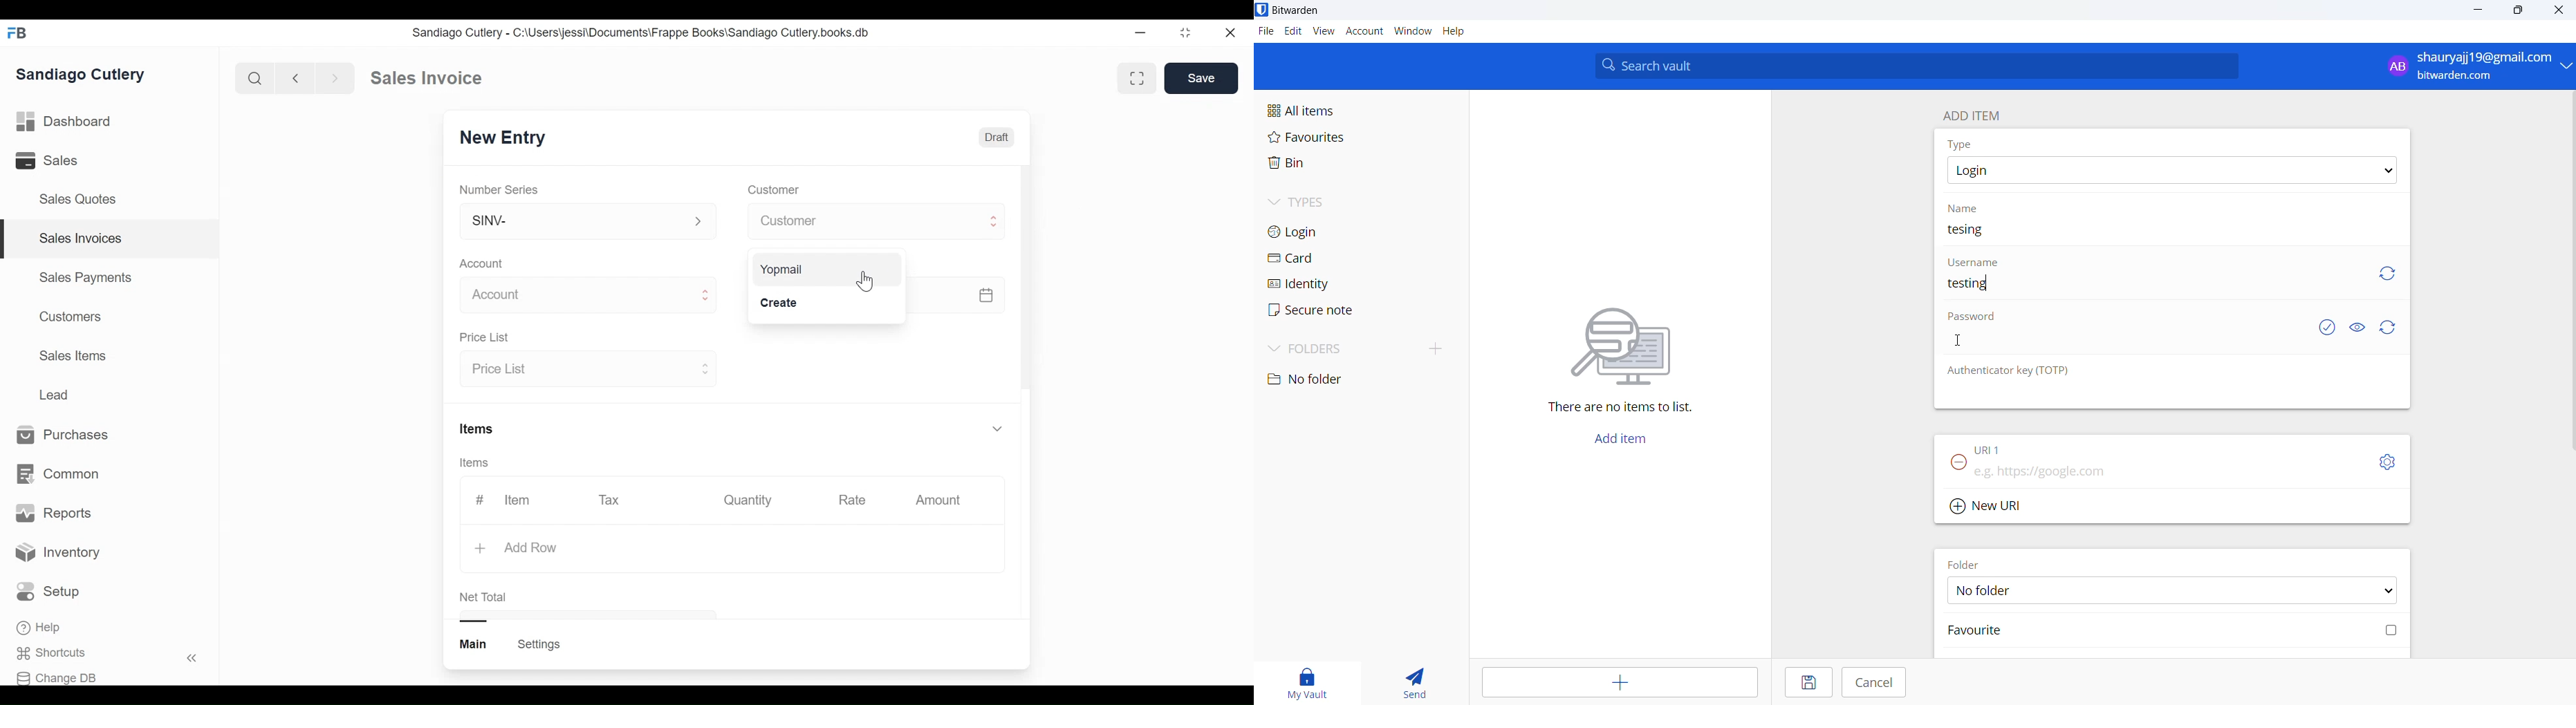 The width and height of the screenshot is (2576, 728). I want to click on fullscreen, so click(1139, 78).